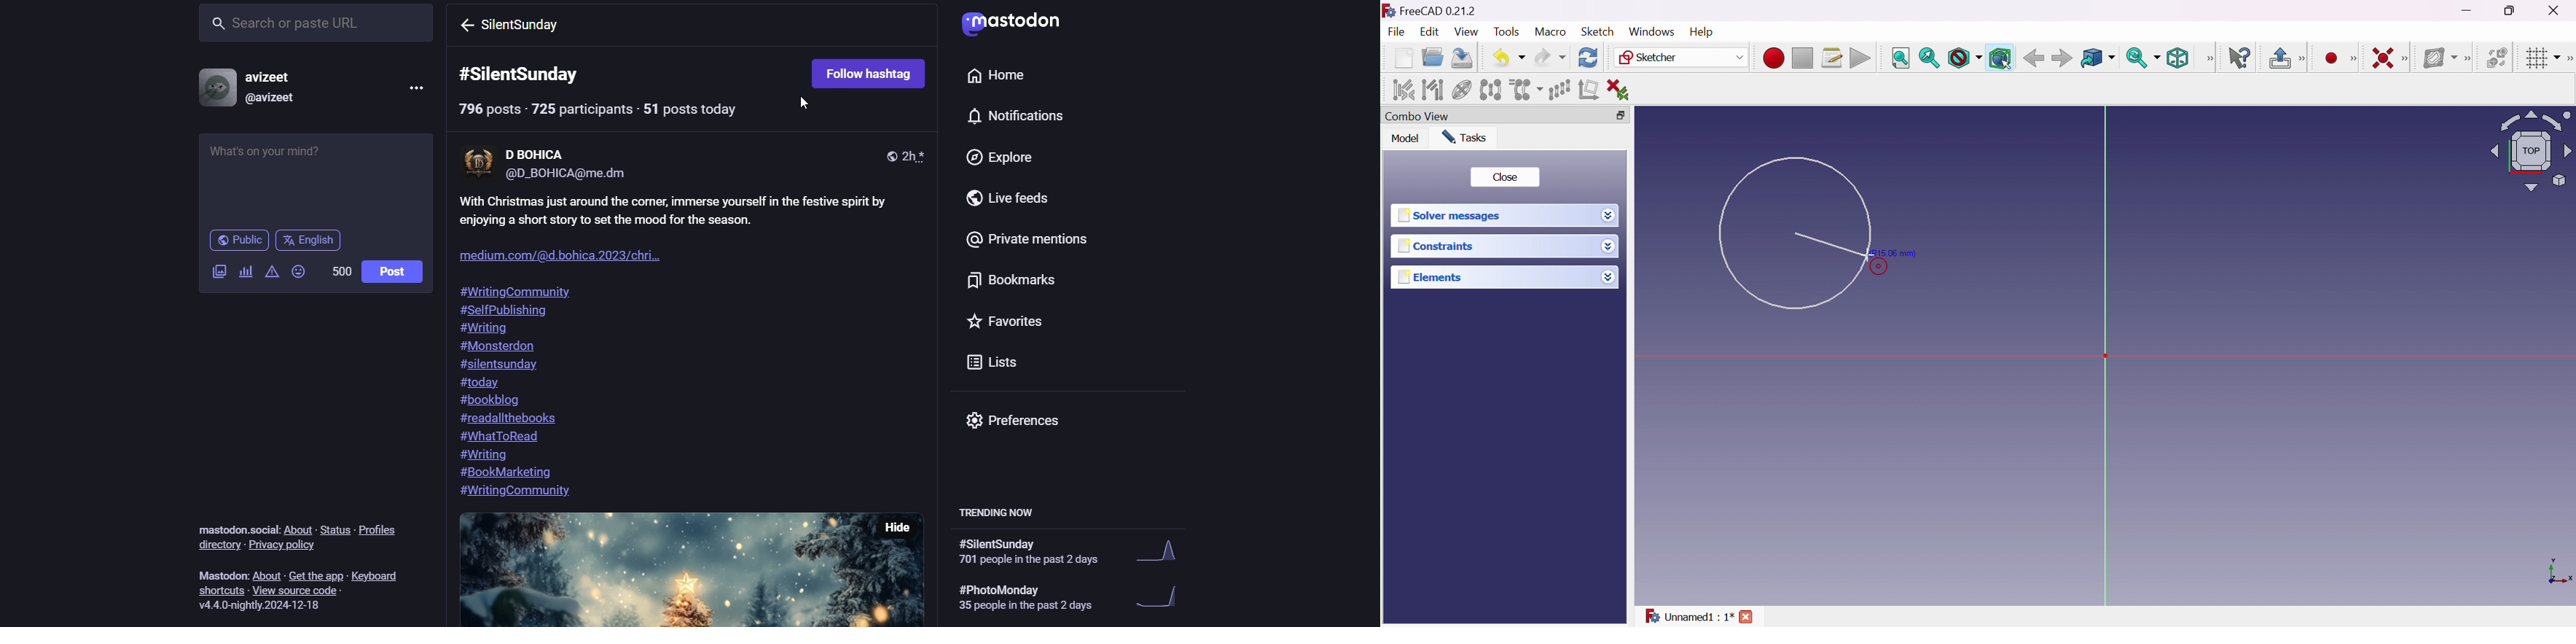 This screenshot has height=644, width=2576. Describe the element at coordinates (536, 150) in the screenshot. I see `D BOHICA` at that location.